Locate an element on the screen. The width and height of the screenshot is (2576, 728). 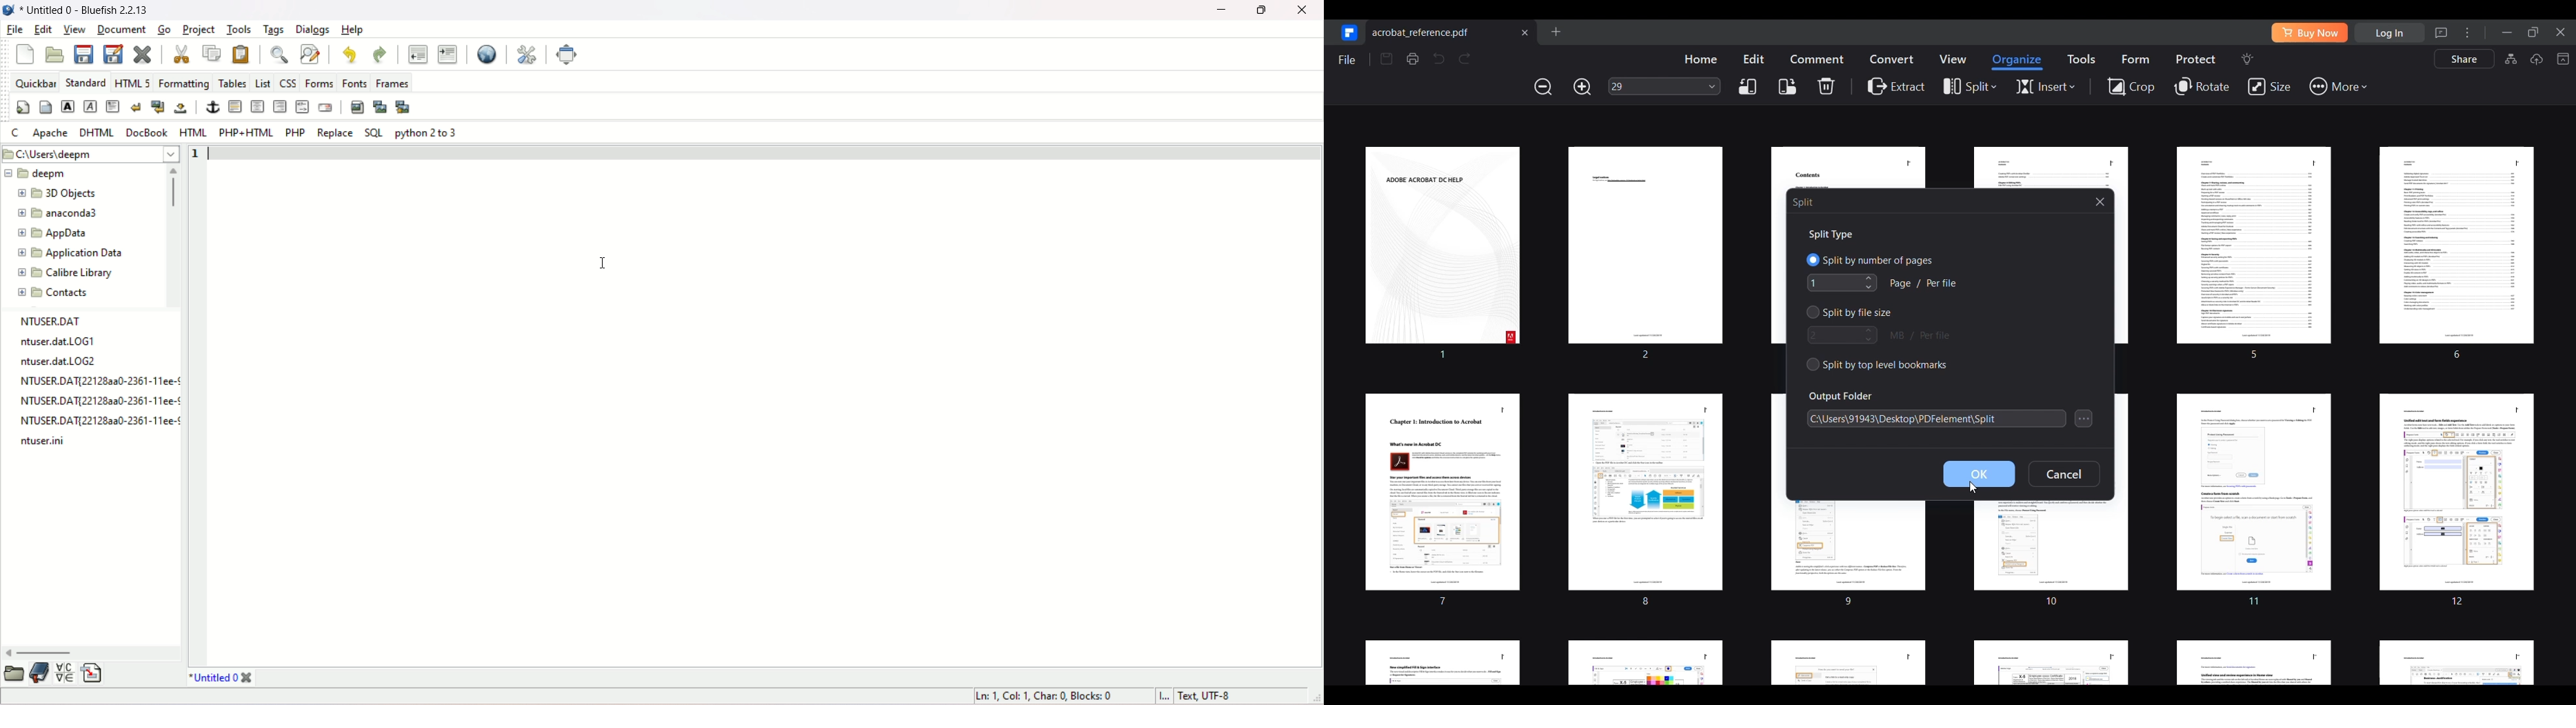
non breaking space is located at coordinates (179, 107).